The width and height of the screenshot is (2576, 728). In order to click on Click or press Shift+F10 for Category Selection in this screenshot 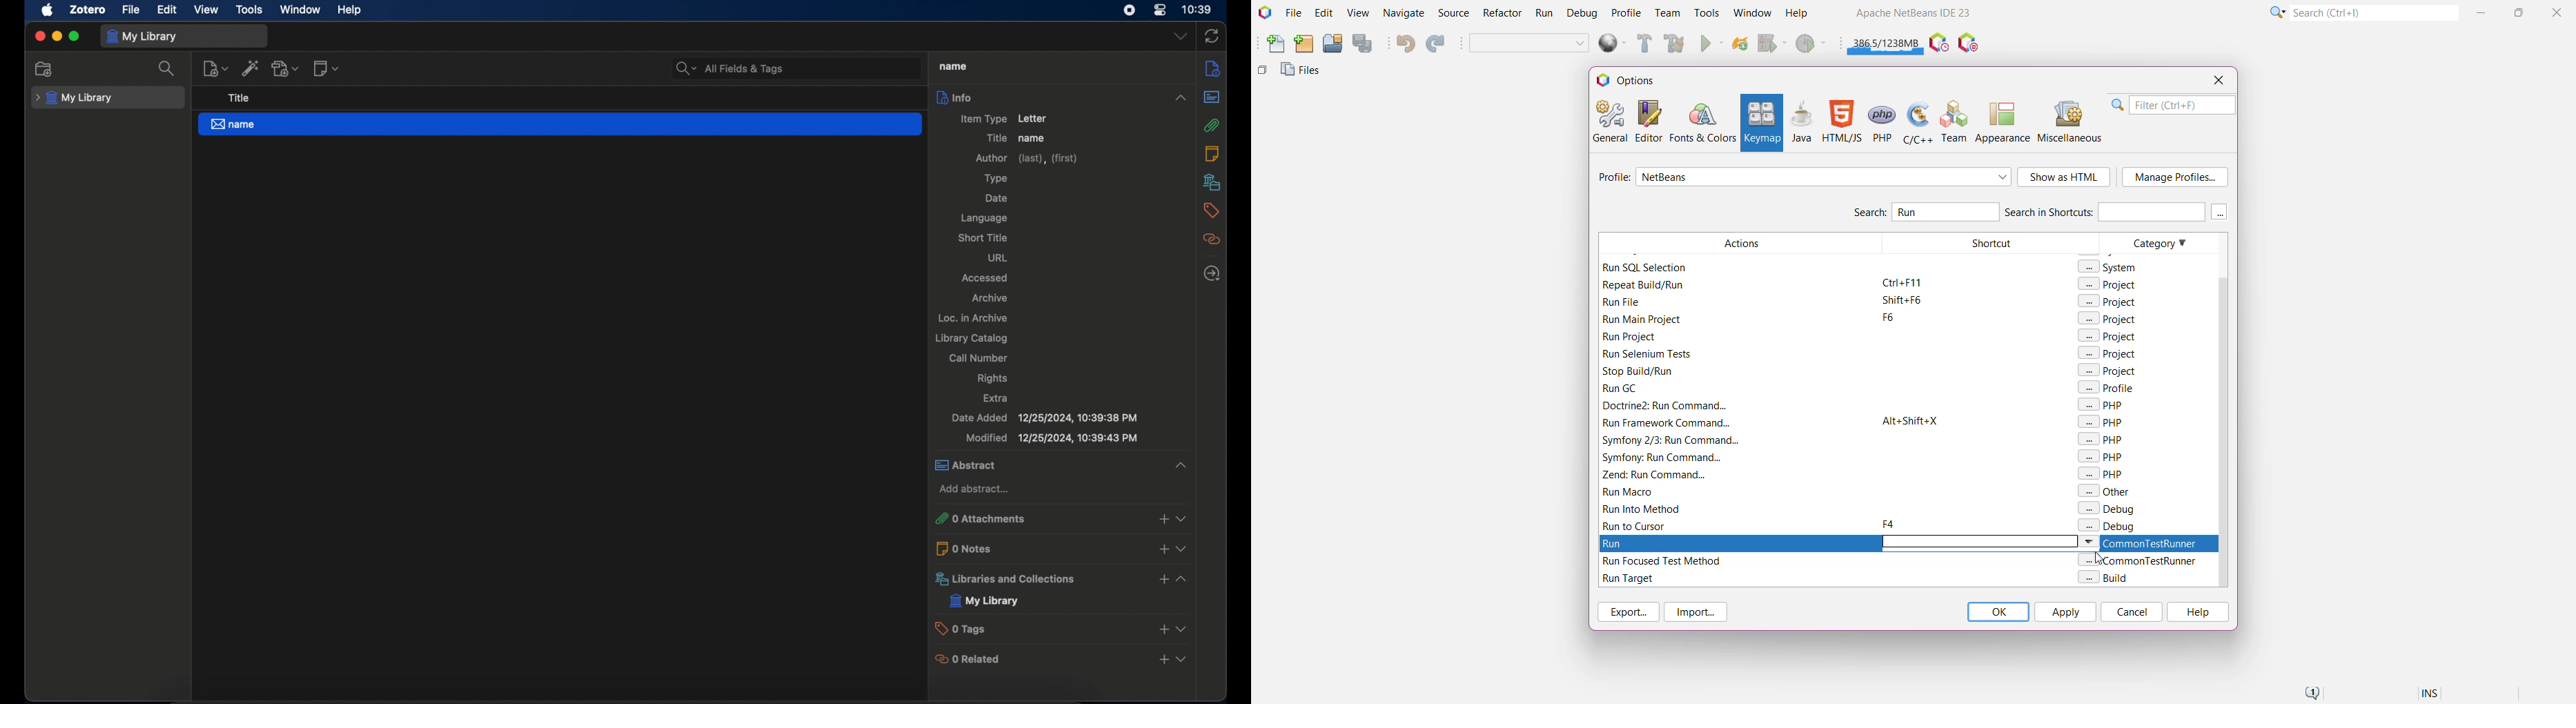, I will do `click(2276, 12)`.